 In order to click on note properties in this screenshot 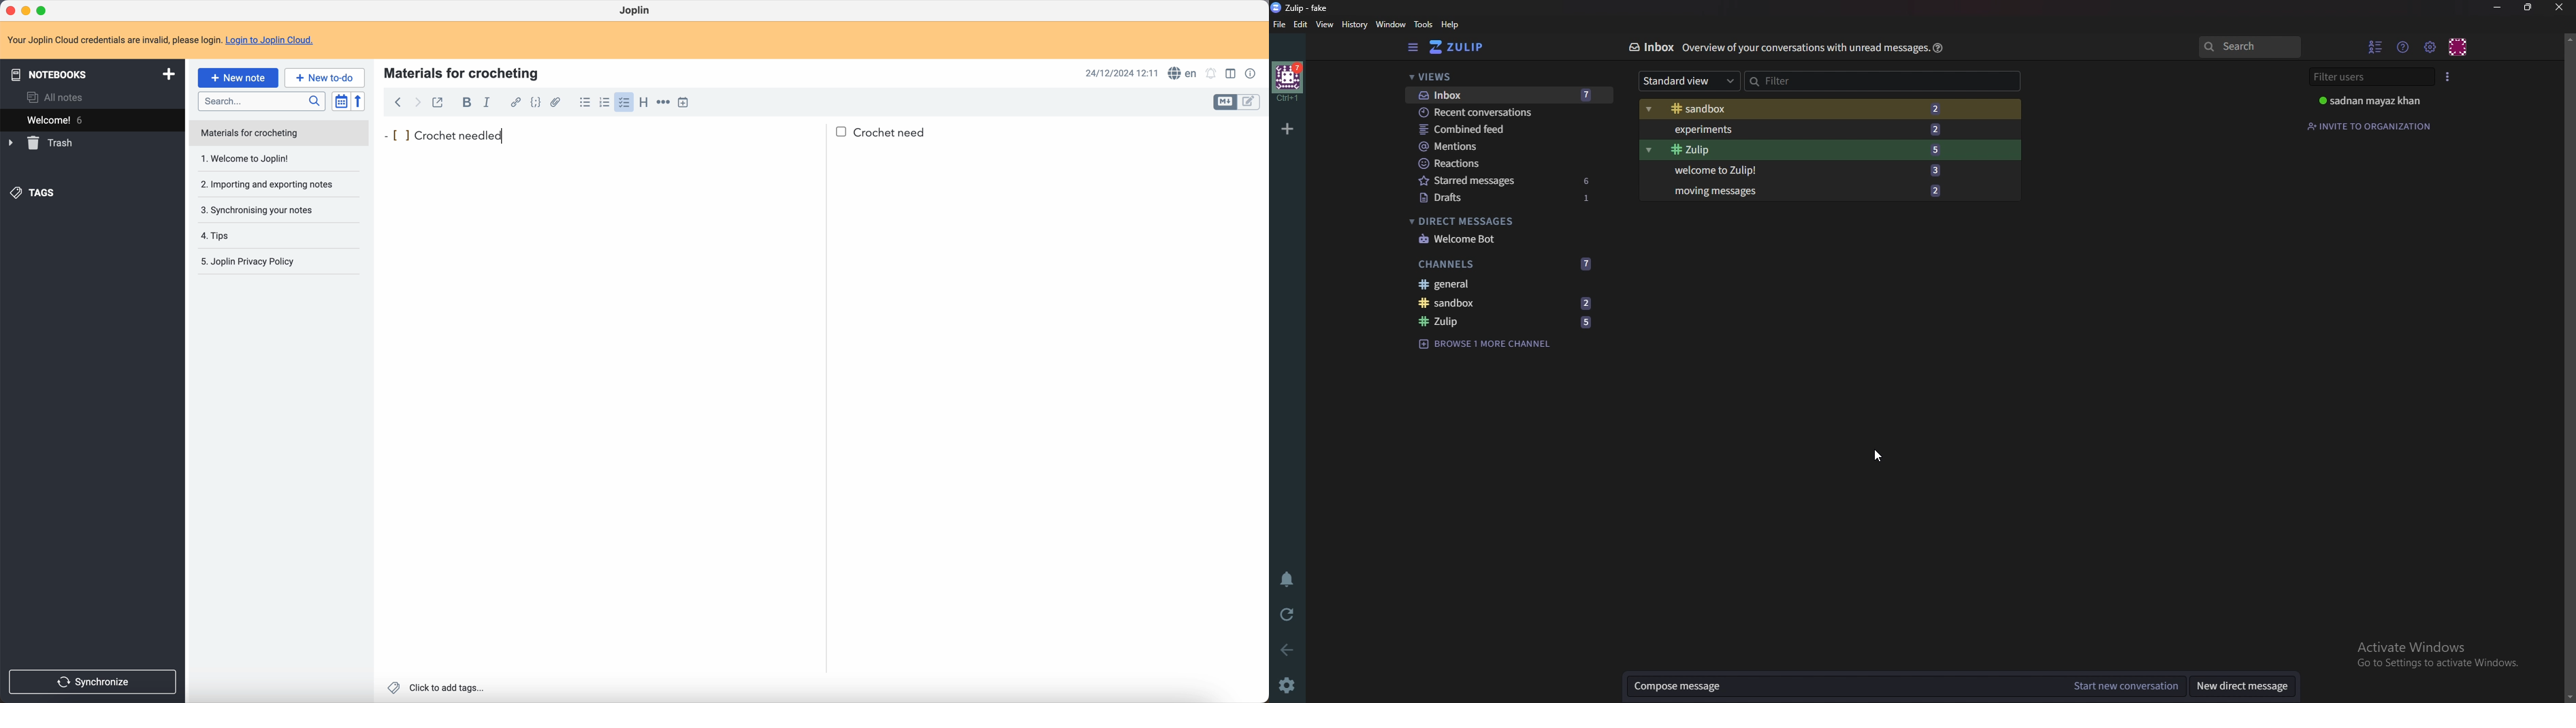, I will do `click(1252, 74)`.